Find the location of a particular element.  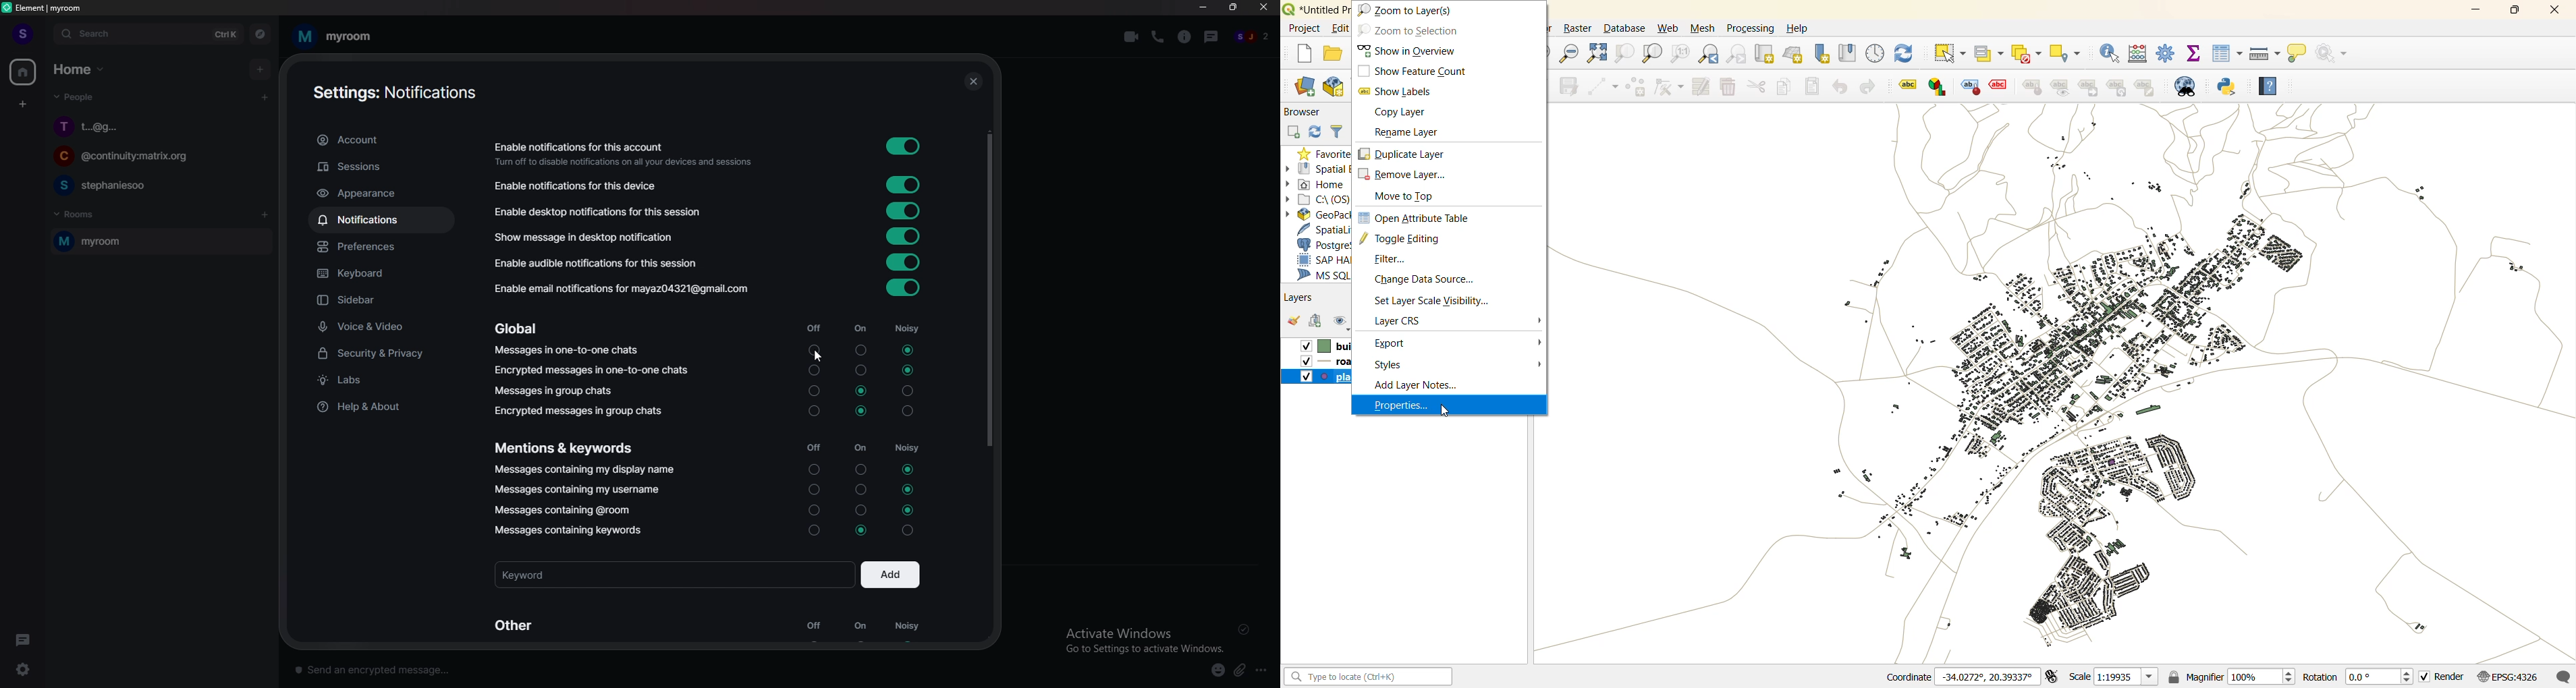

enable notifications for this device is located at coordinates (584, 187).